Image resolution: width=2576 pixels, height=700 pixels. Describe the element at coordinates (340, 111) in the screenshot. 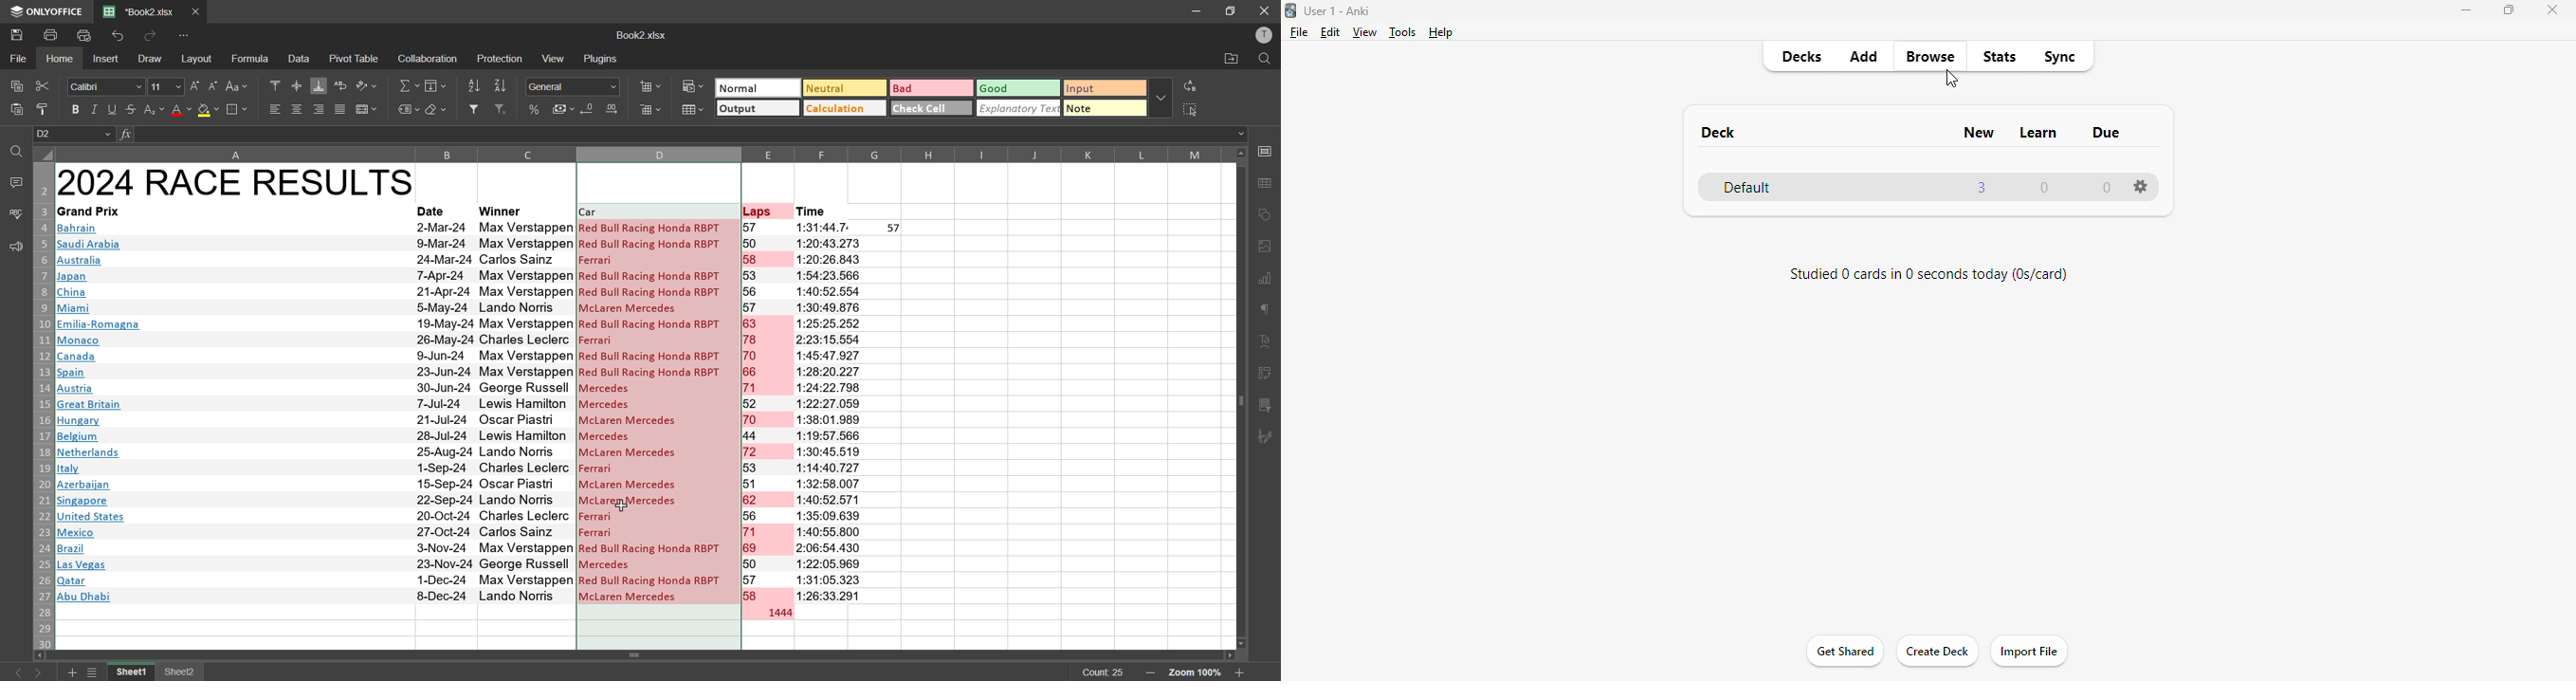

I see `justified` at that location.